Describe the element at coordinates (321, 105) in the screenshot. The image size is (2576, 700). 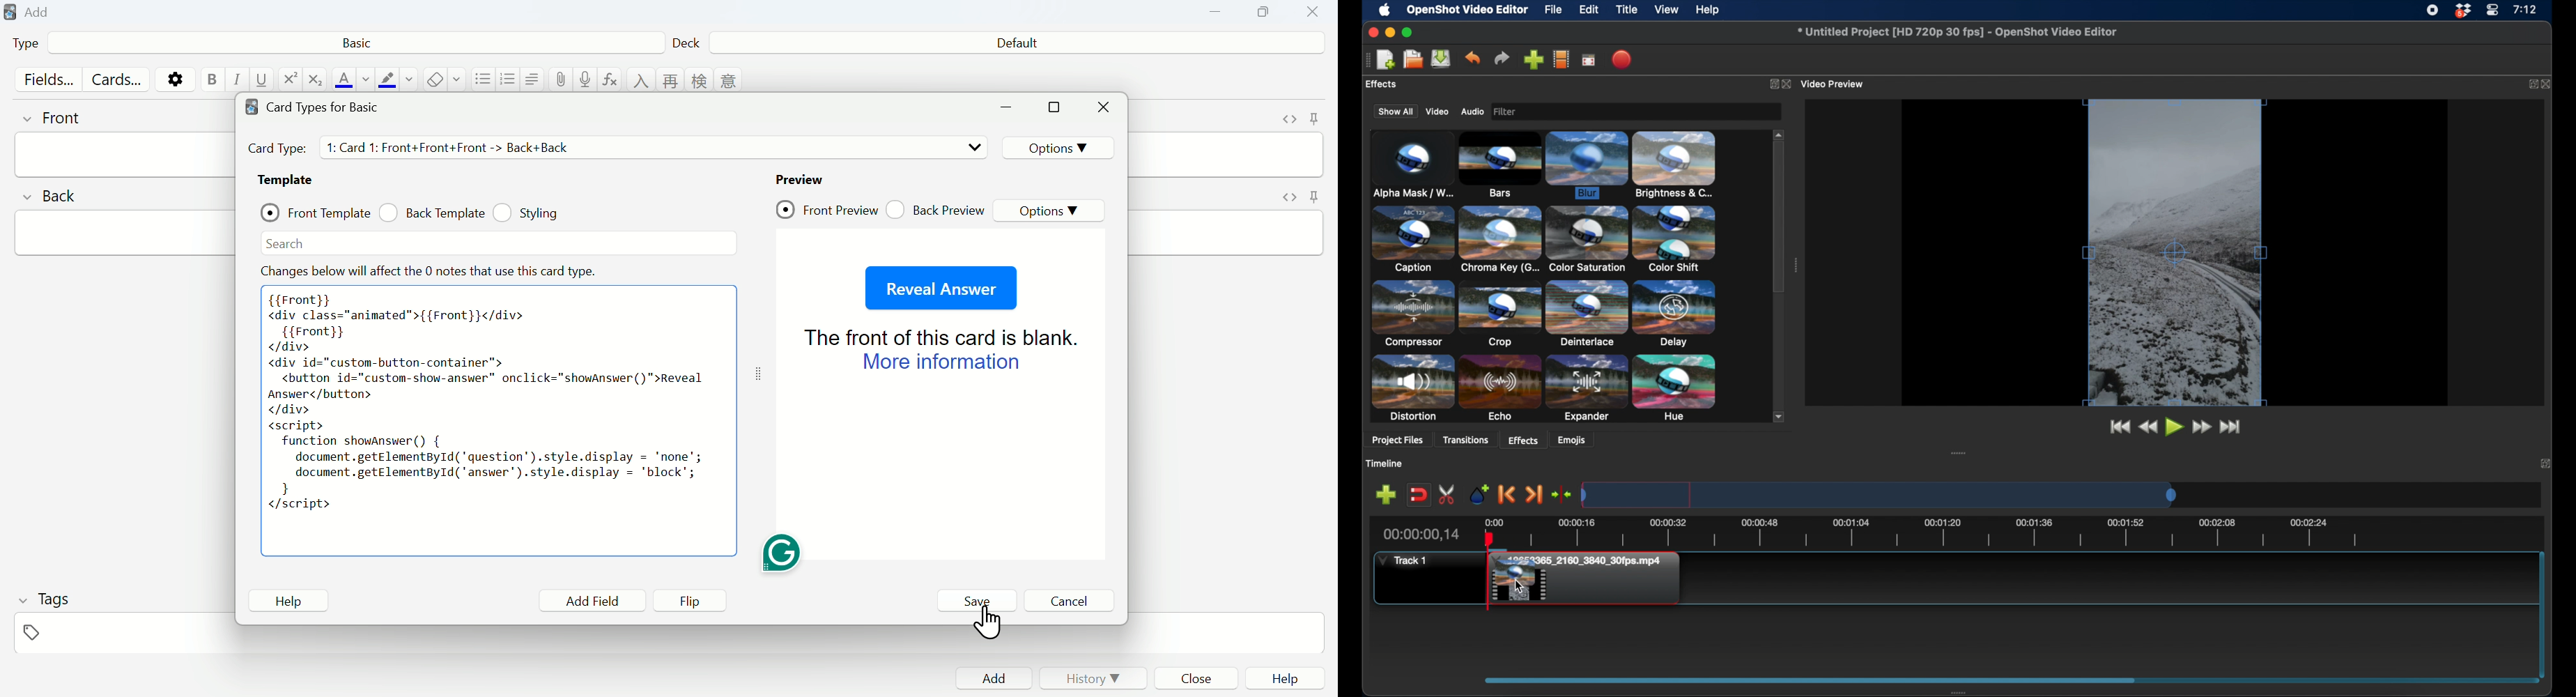
I see `Card types for Basic` at that location.